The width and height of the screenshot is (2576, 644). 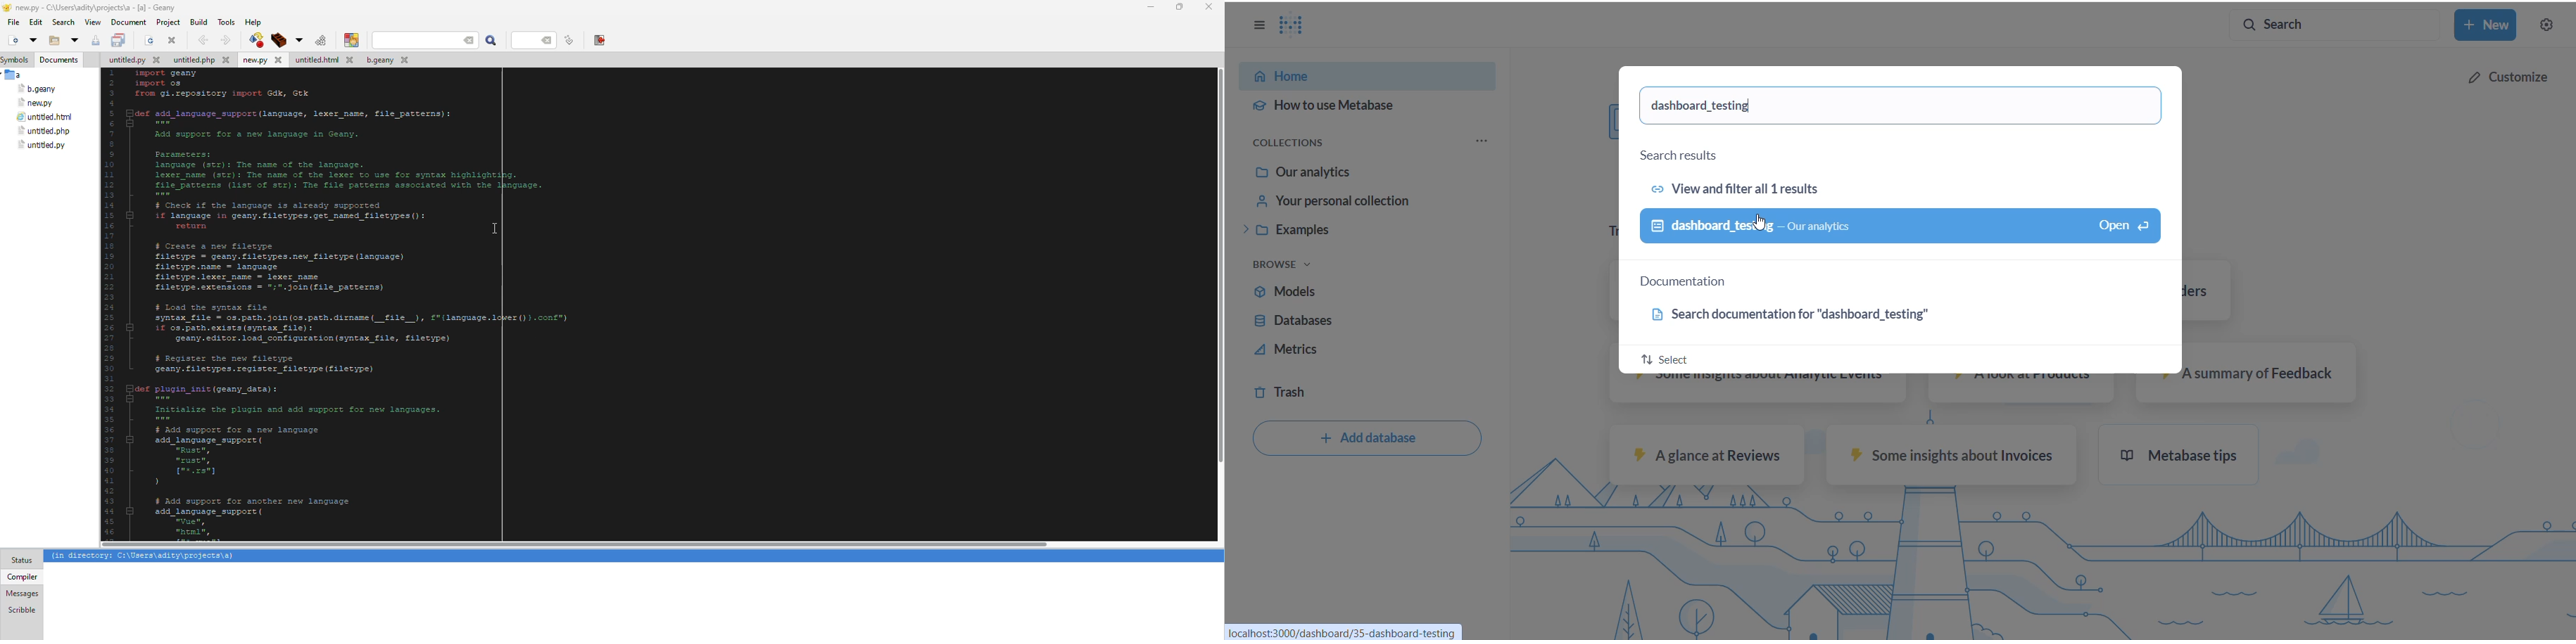 What do you see at coordinates (322, 60) in the screenshot?
I see `file` at bounding box center [322, 60].